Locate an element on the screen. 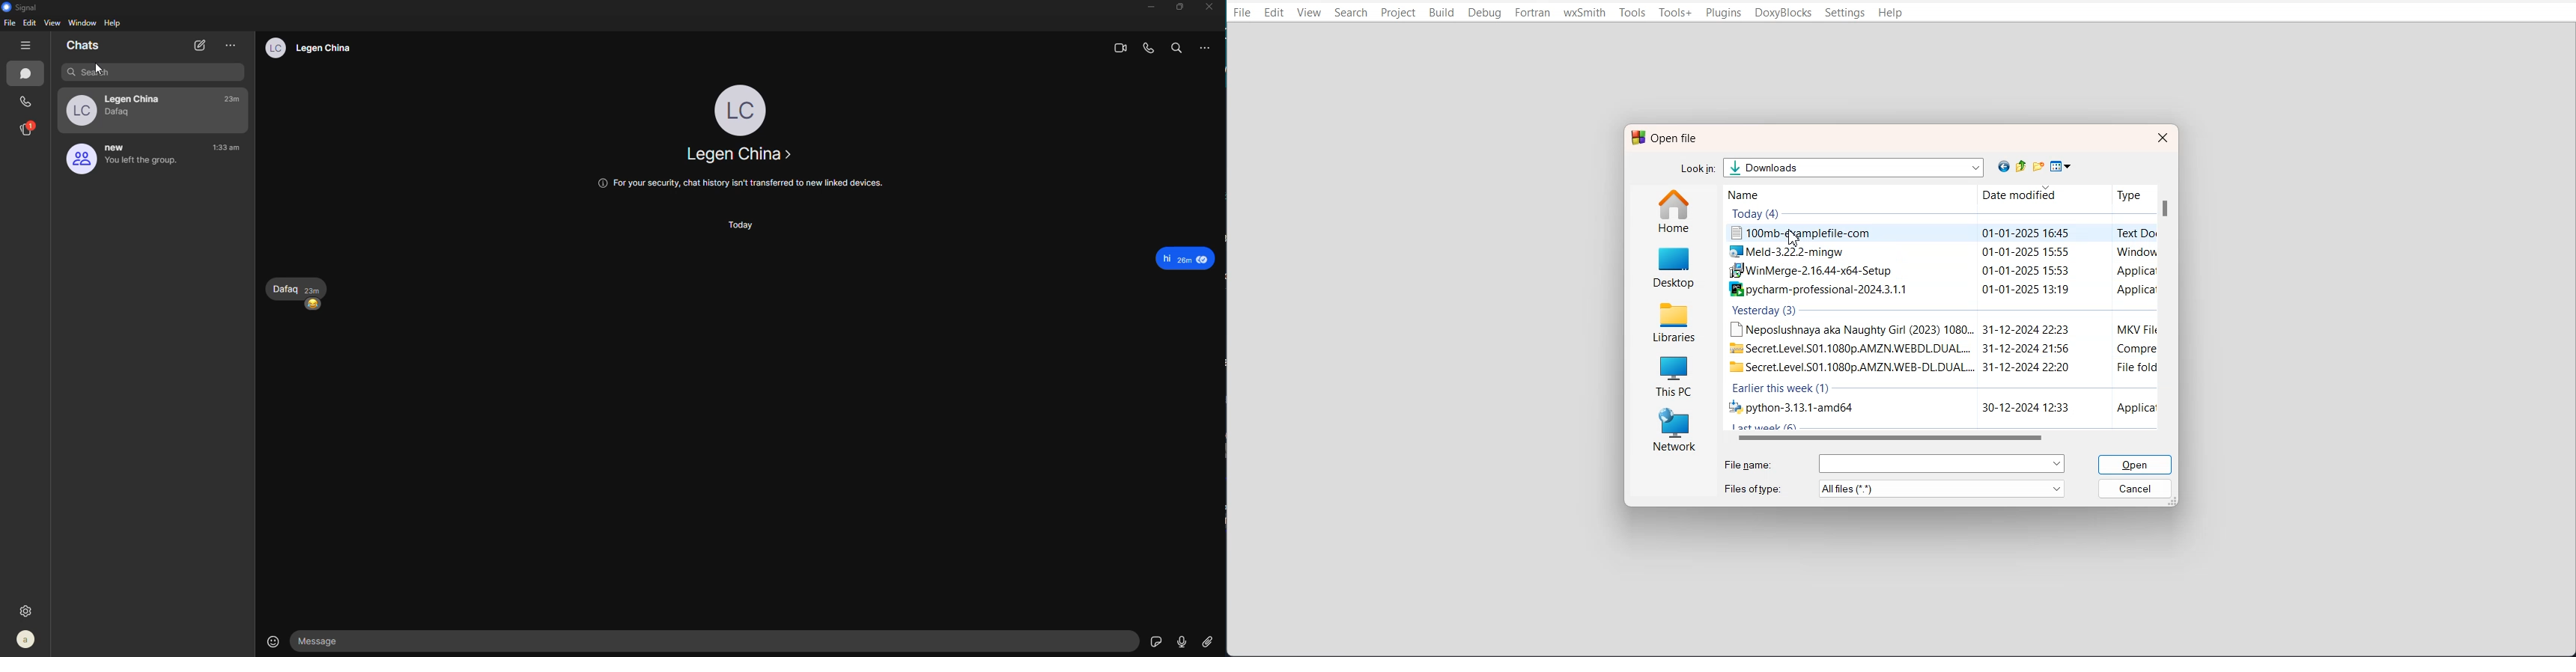 The height and width of the screenshot is (672, 2576). Settings is located at coordinates (1844, 13).